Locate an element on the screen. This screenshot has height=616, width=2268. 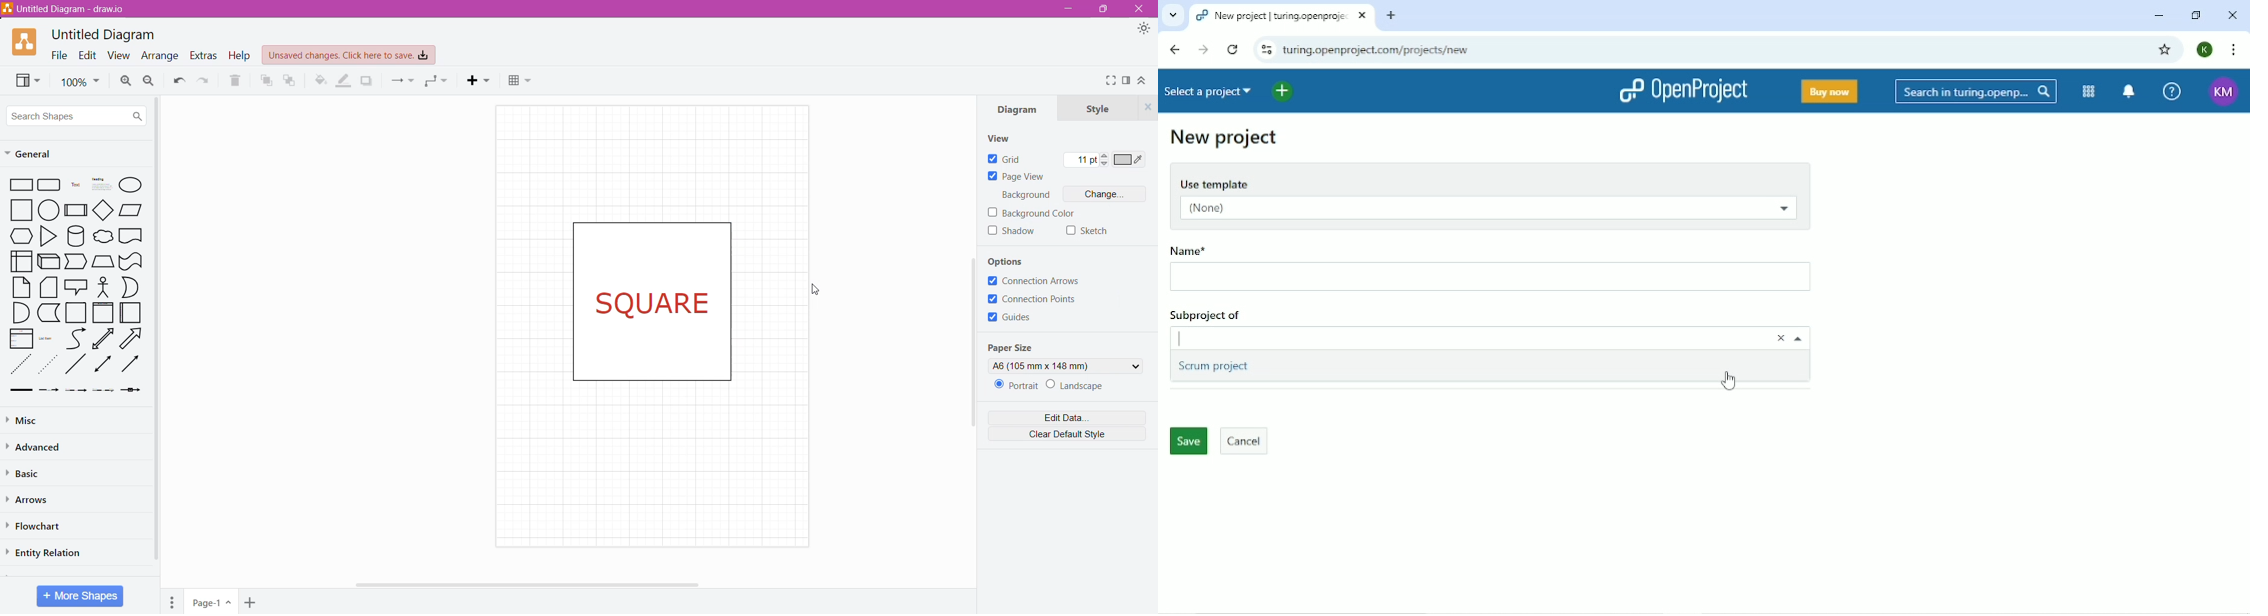
Table is located at coordinates (518, 81).